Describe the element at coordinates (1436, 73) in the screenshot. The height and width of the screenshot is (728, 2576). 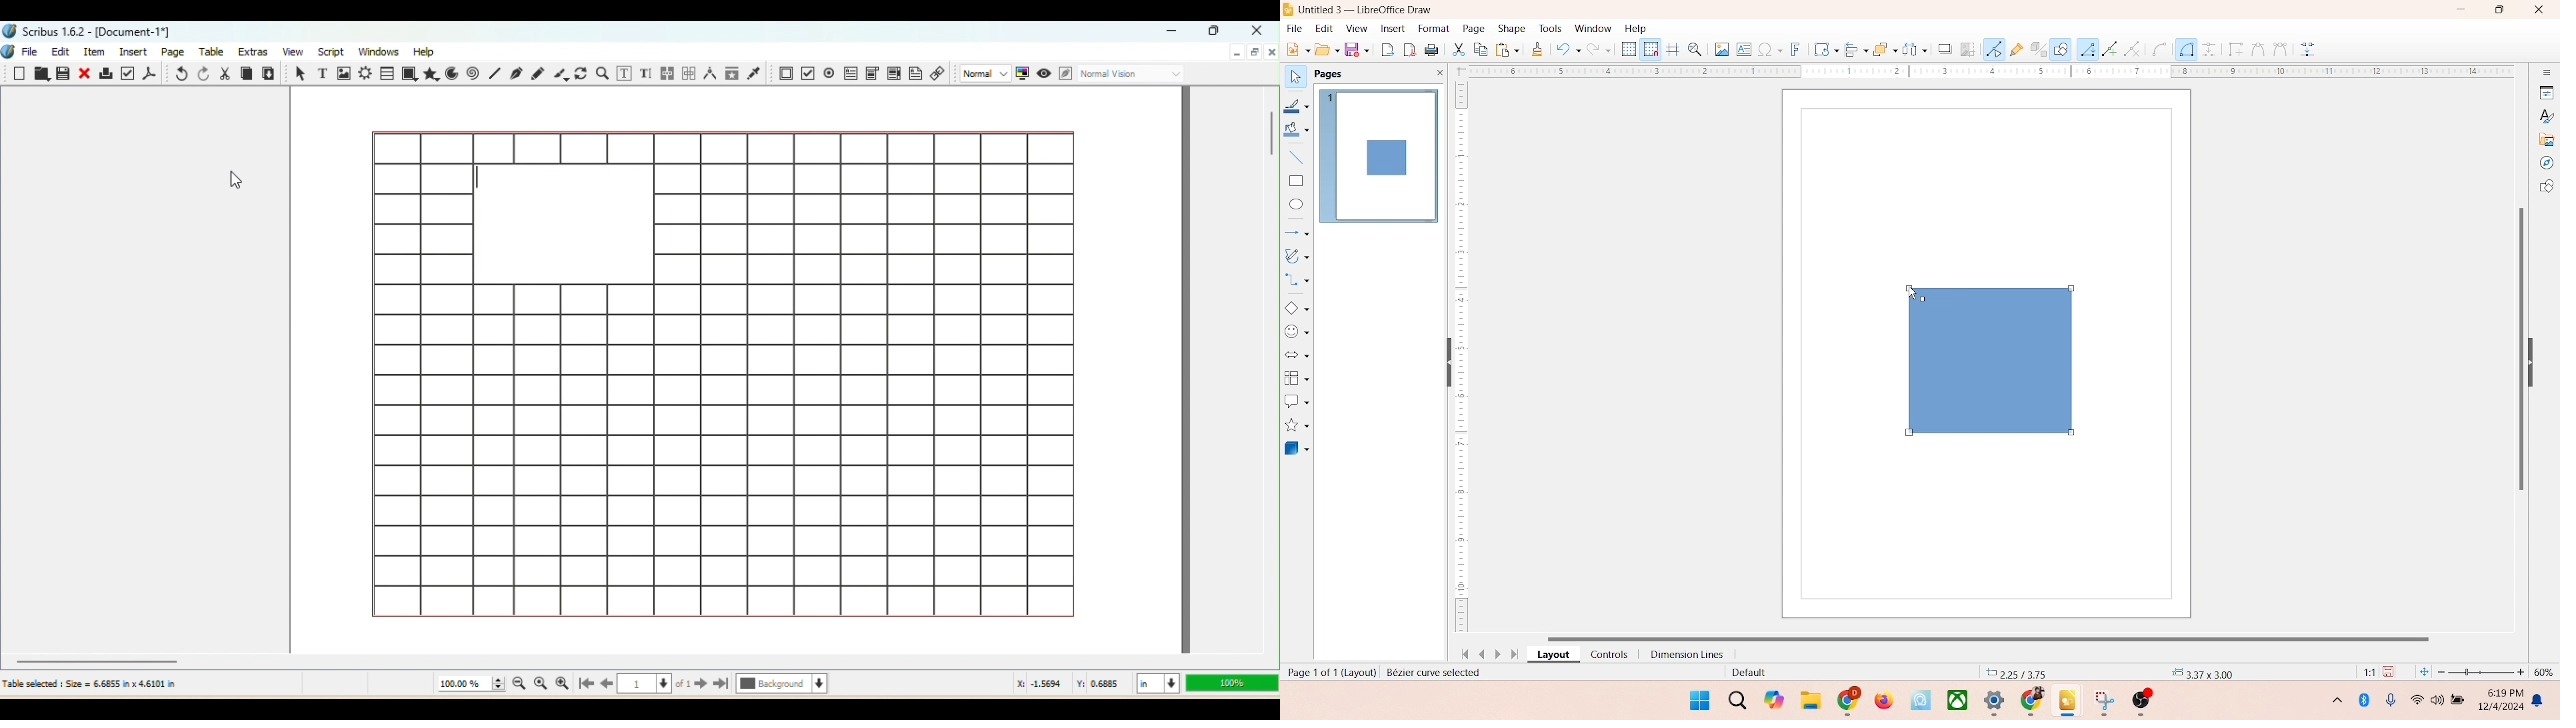
I see `close` at that location.